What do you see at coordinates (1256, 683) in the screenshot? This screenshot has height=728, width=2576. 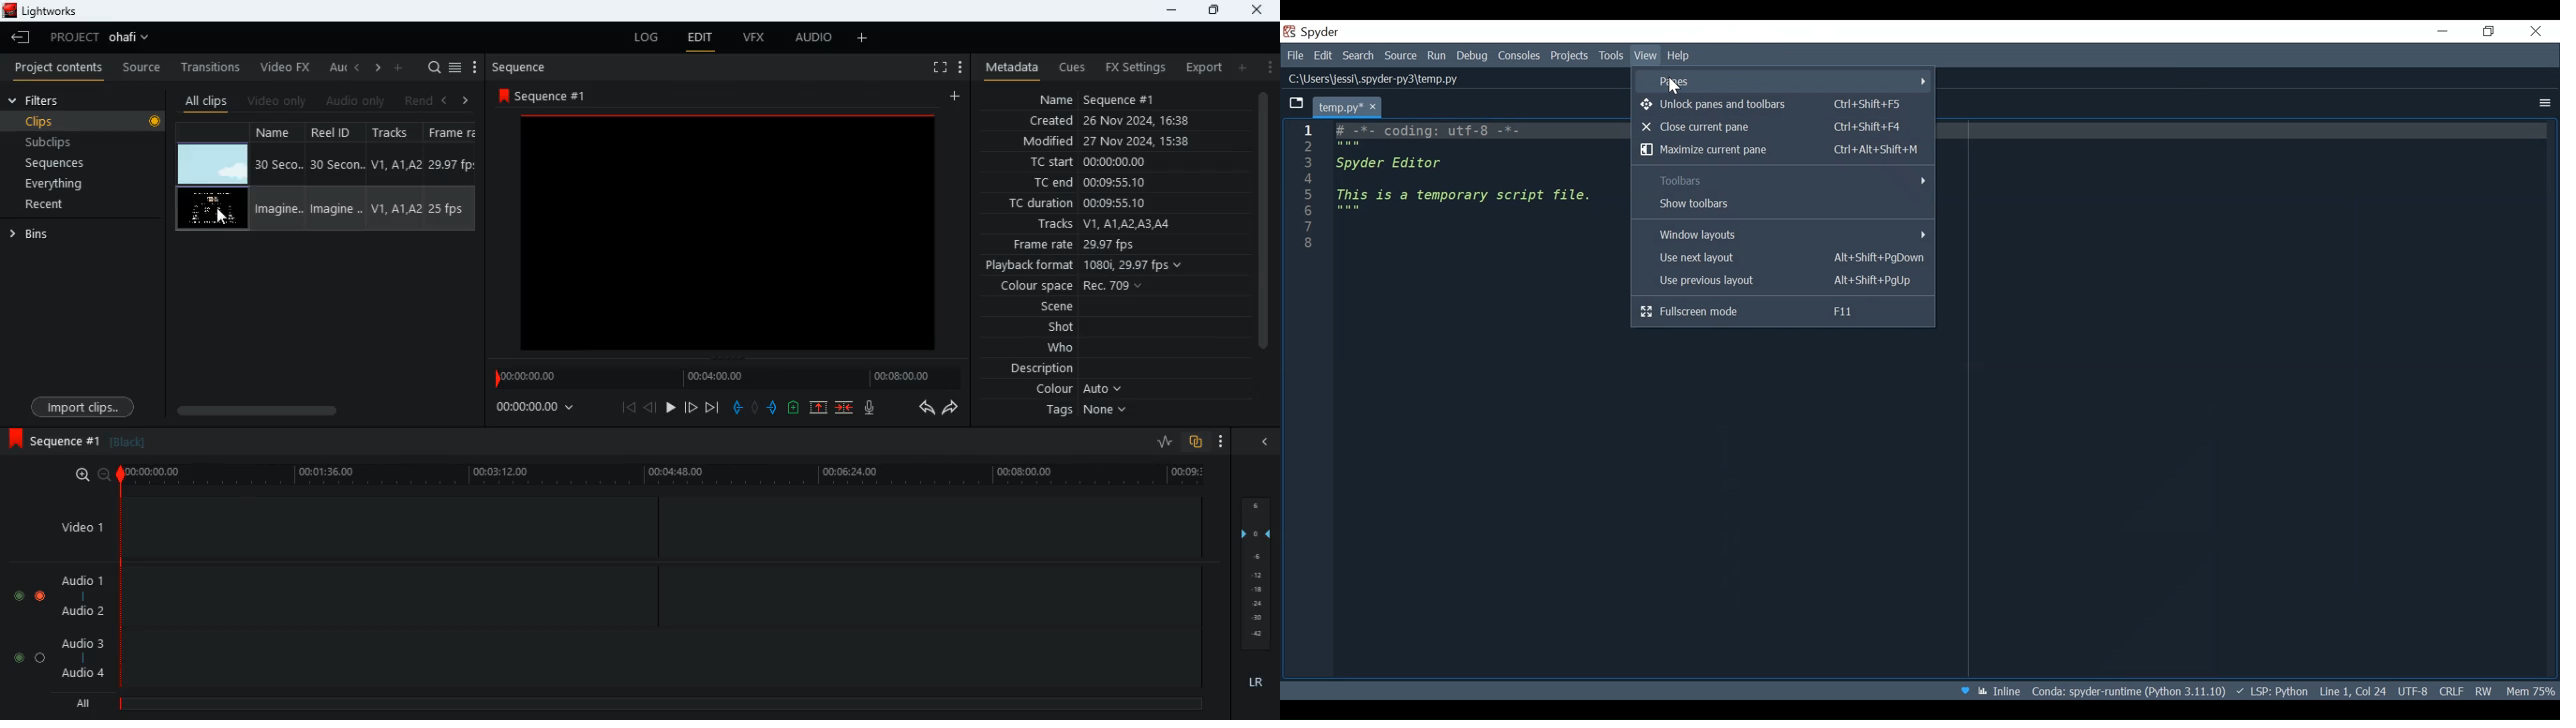 I see `lr` at bounding box center [1256, 683].